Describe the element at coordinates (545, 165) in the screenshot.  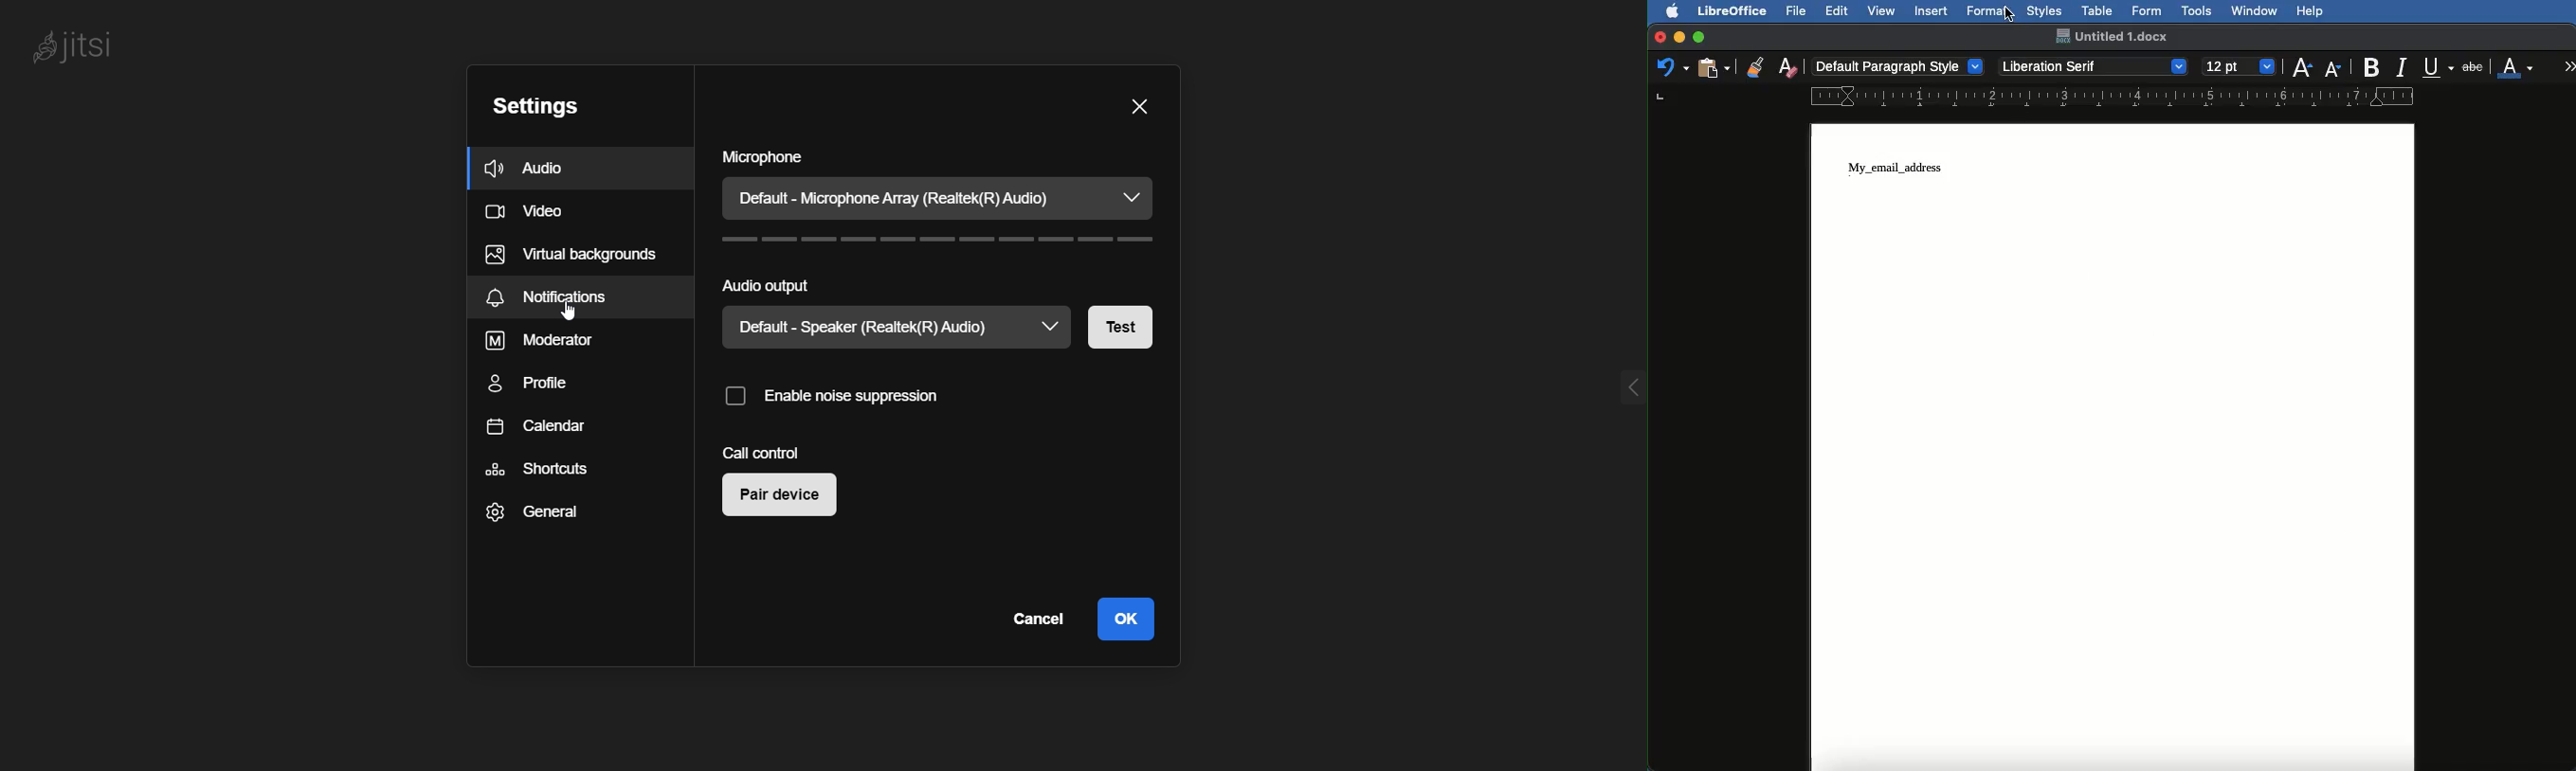
I see `audio` at that location.